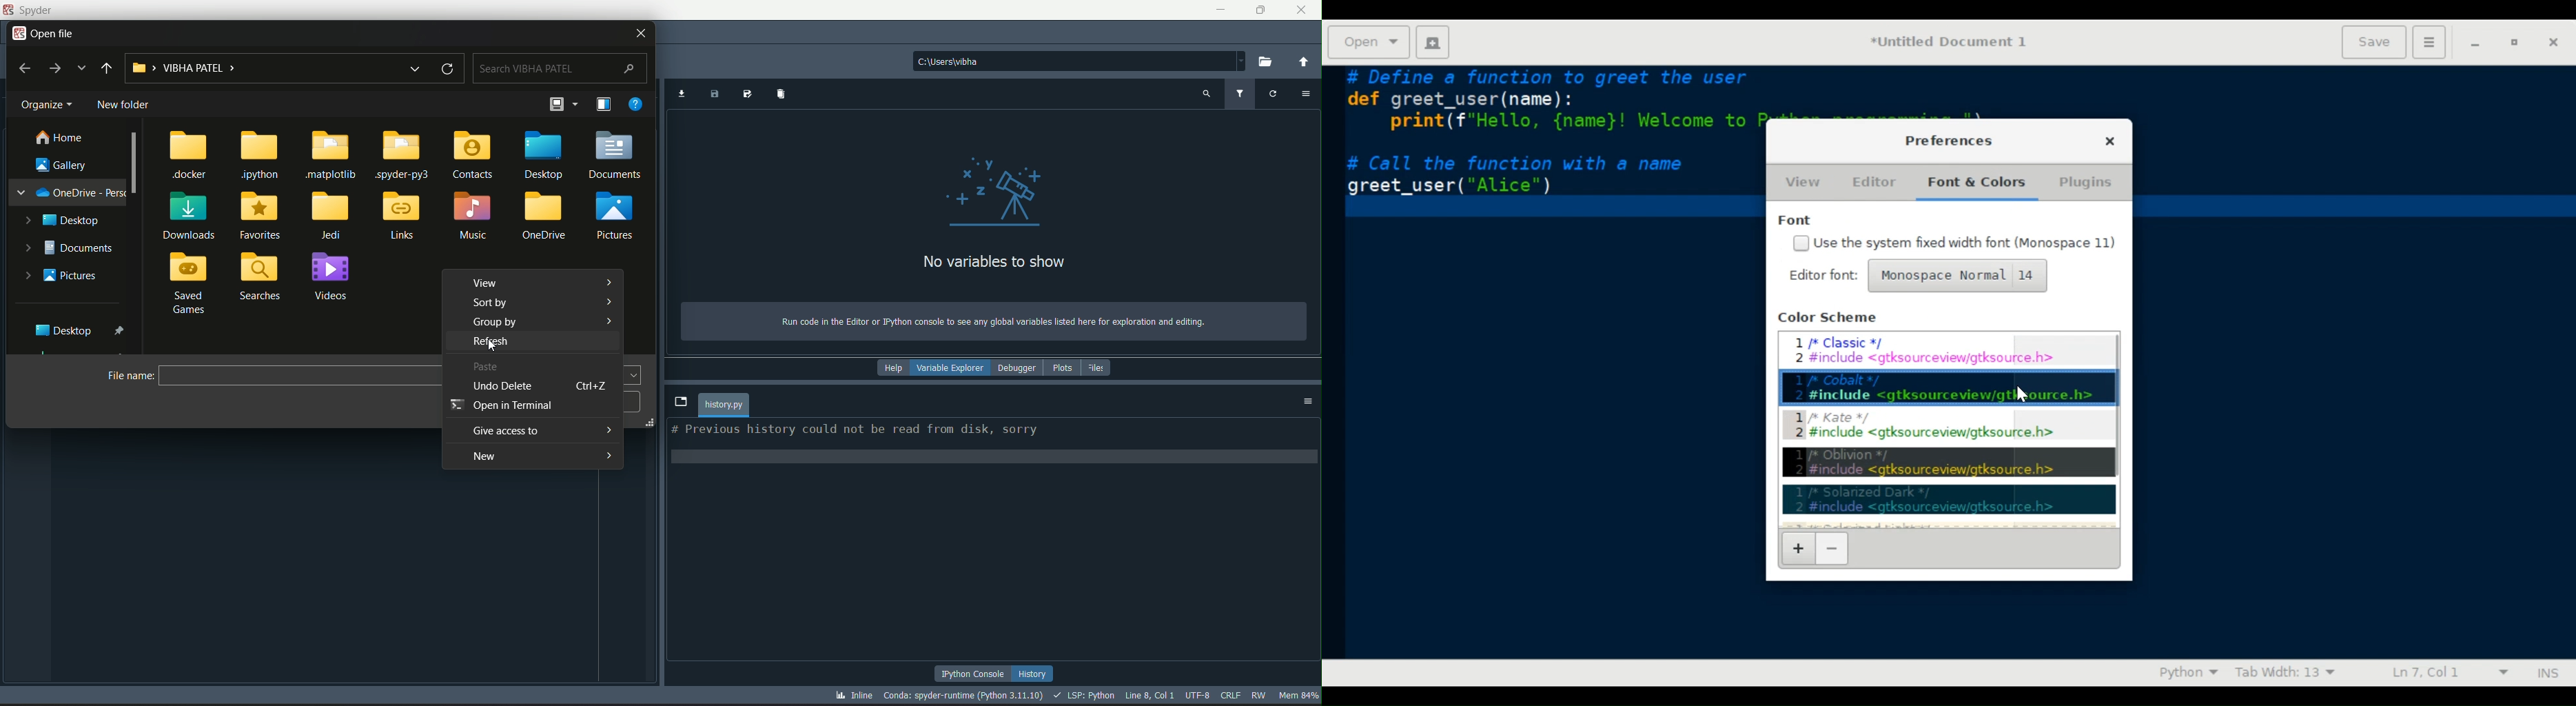 Image resolution: width=2576 pixels, height=728 pixels. Describe the element at coordinates (298, 376) in the screenshot. I see `file path` at that location.